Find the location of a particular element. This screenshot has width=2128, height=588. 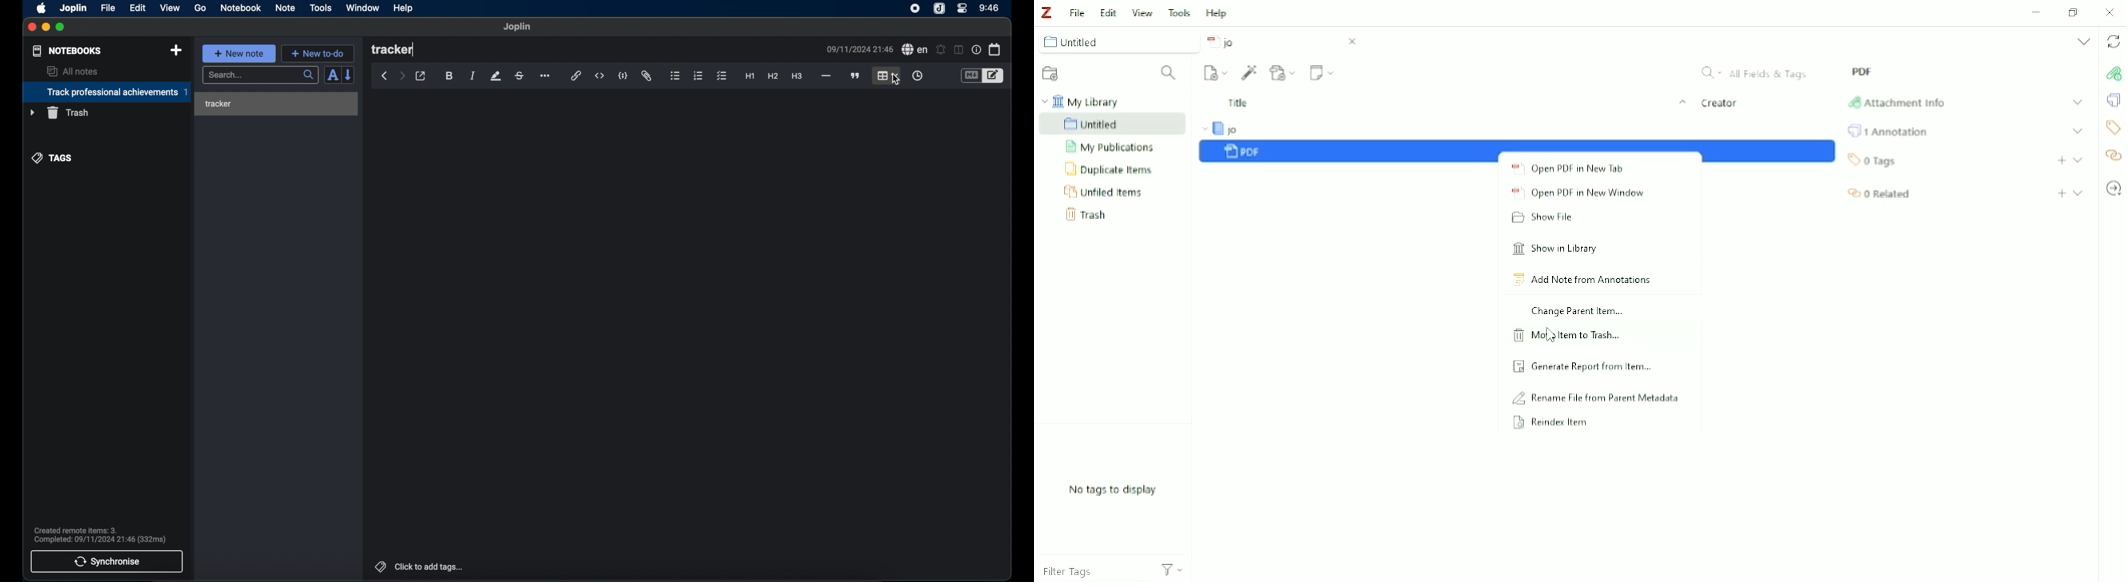

Filters is located at coordinates (1180, 564).